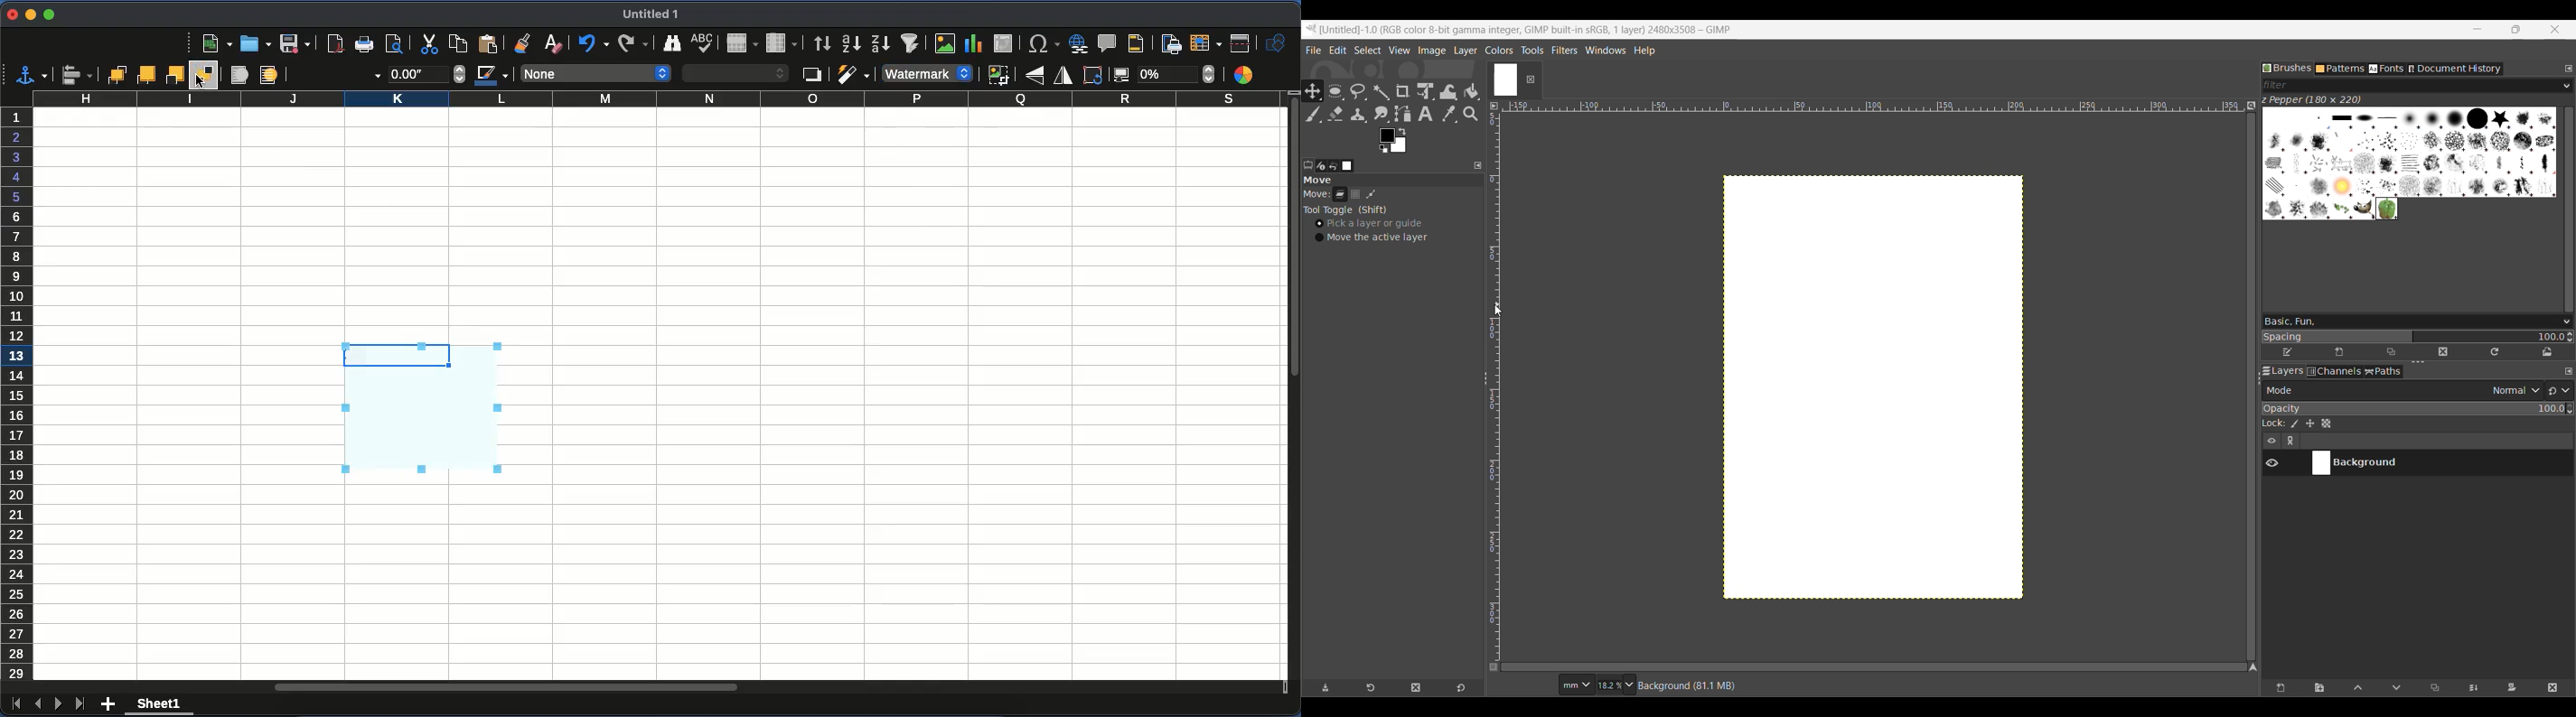  I want to click on Windows menu, so click(1605, 48).